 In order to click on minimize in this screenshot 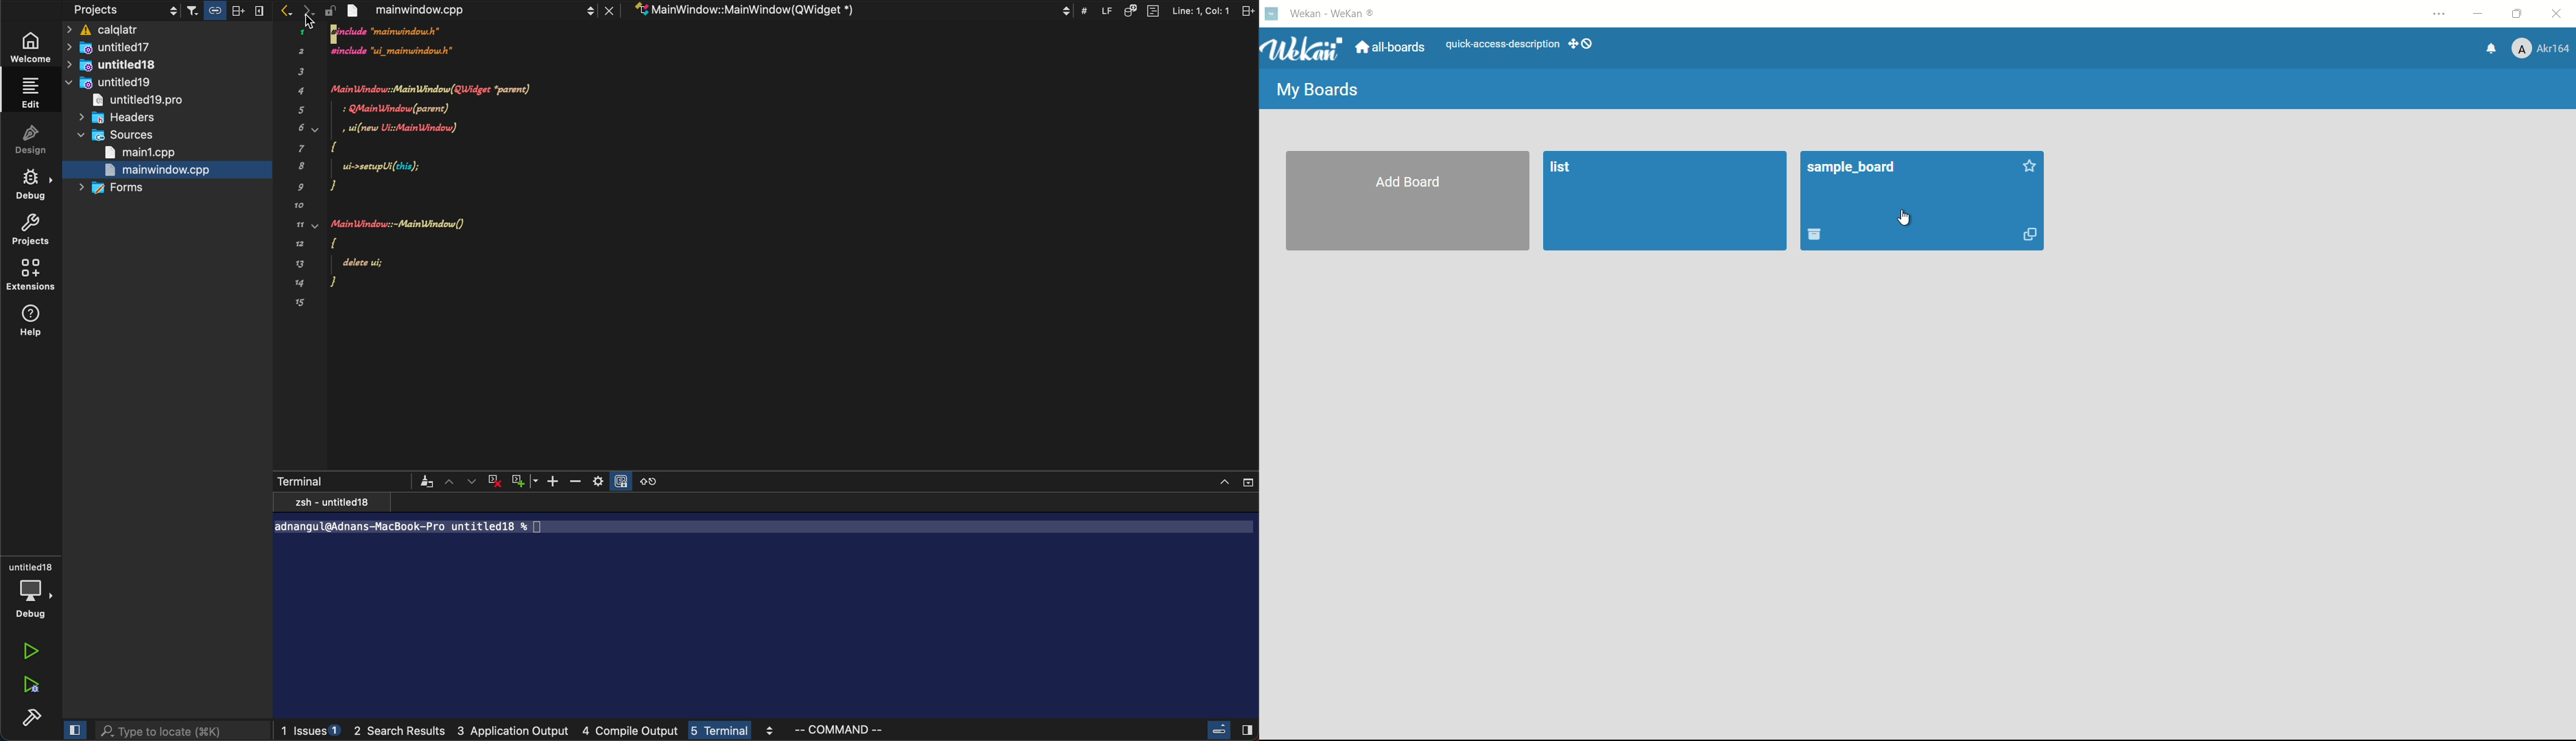, I will do `click(2480, 14)`.